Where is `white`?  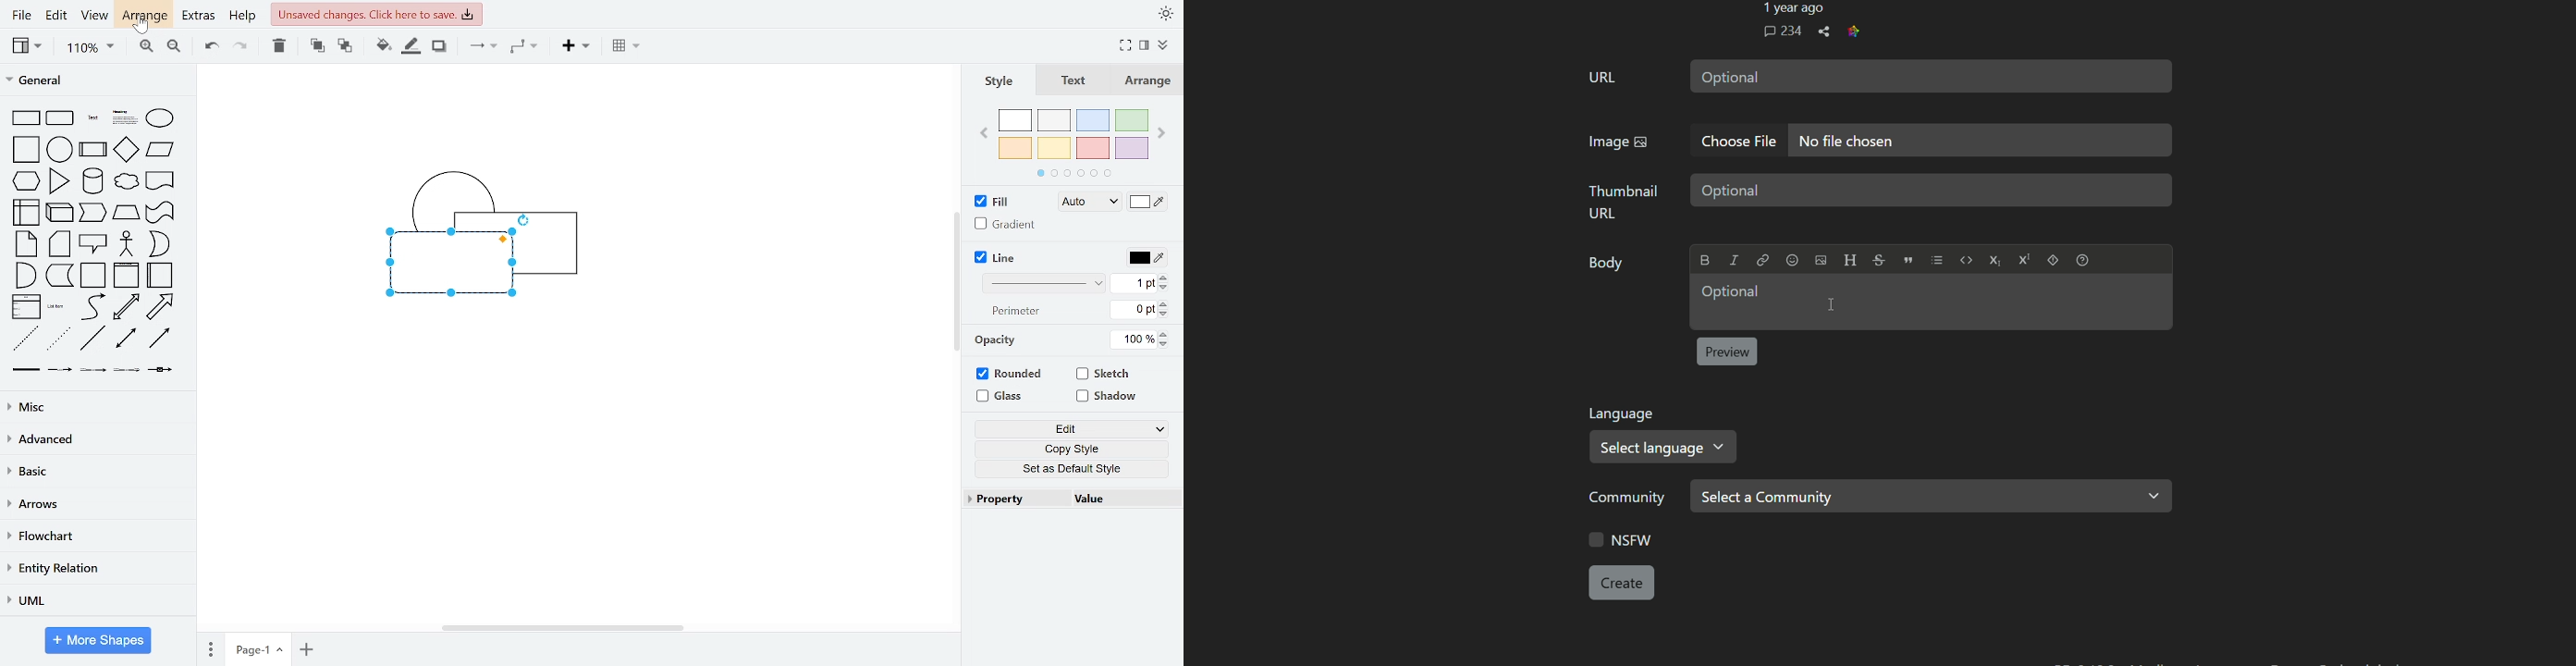
white is located at coordinates (1015, 120).